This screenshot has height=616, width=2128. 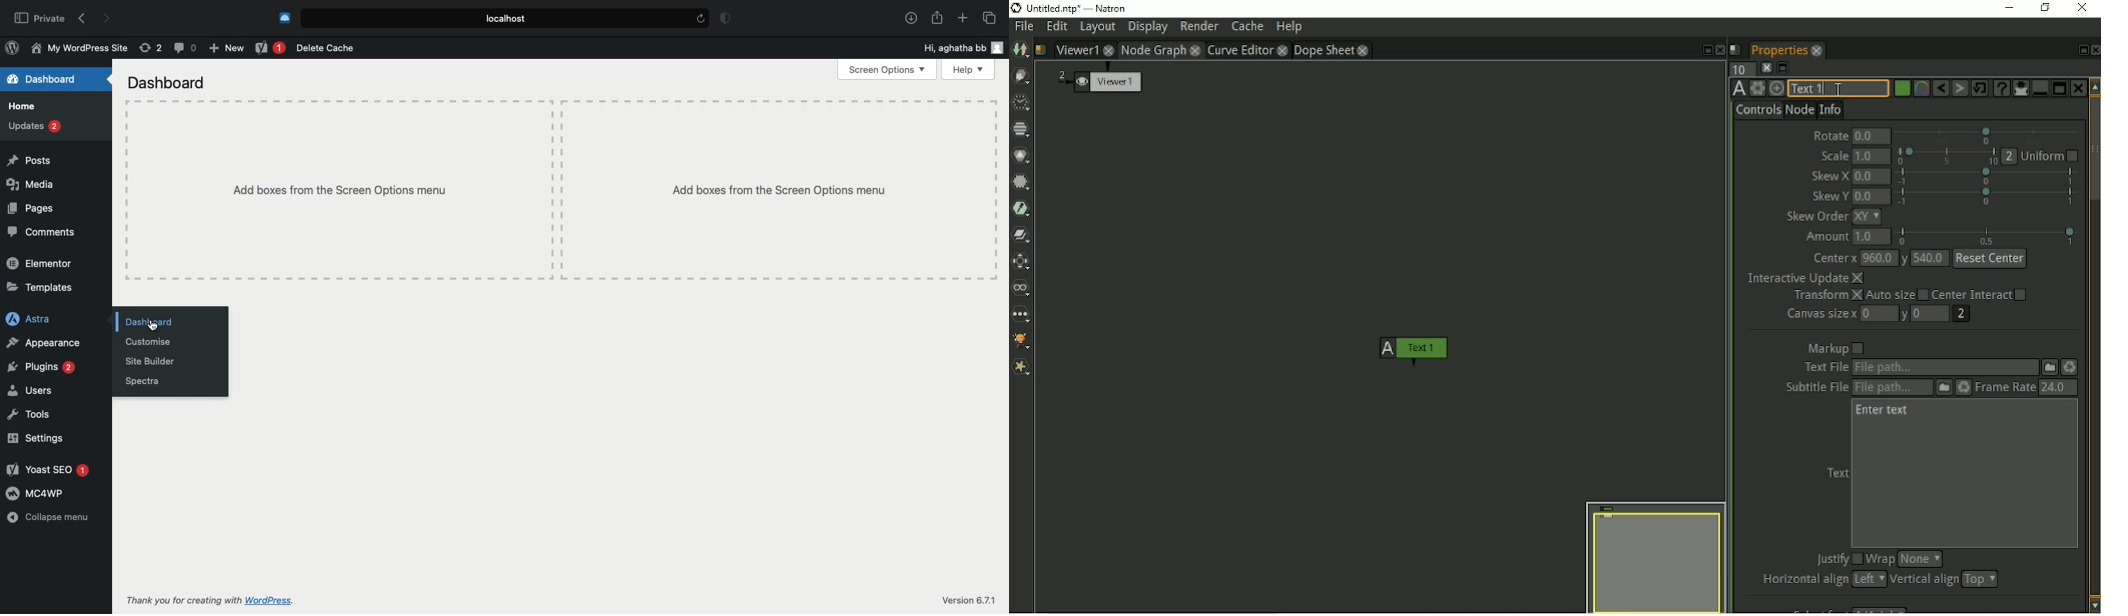 What do you see at coordinates (47, 517) in the screenshot?
I see `Collapse menu` at bounding box center [47, 517].